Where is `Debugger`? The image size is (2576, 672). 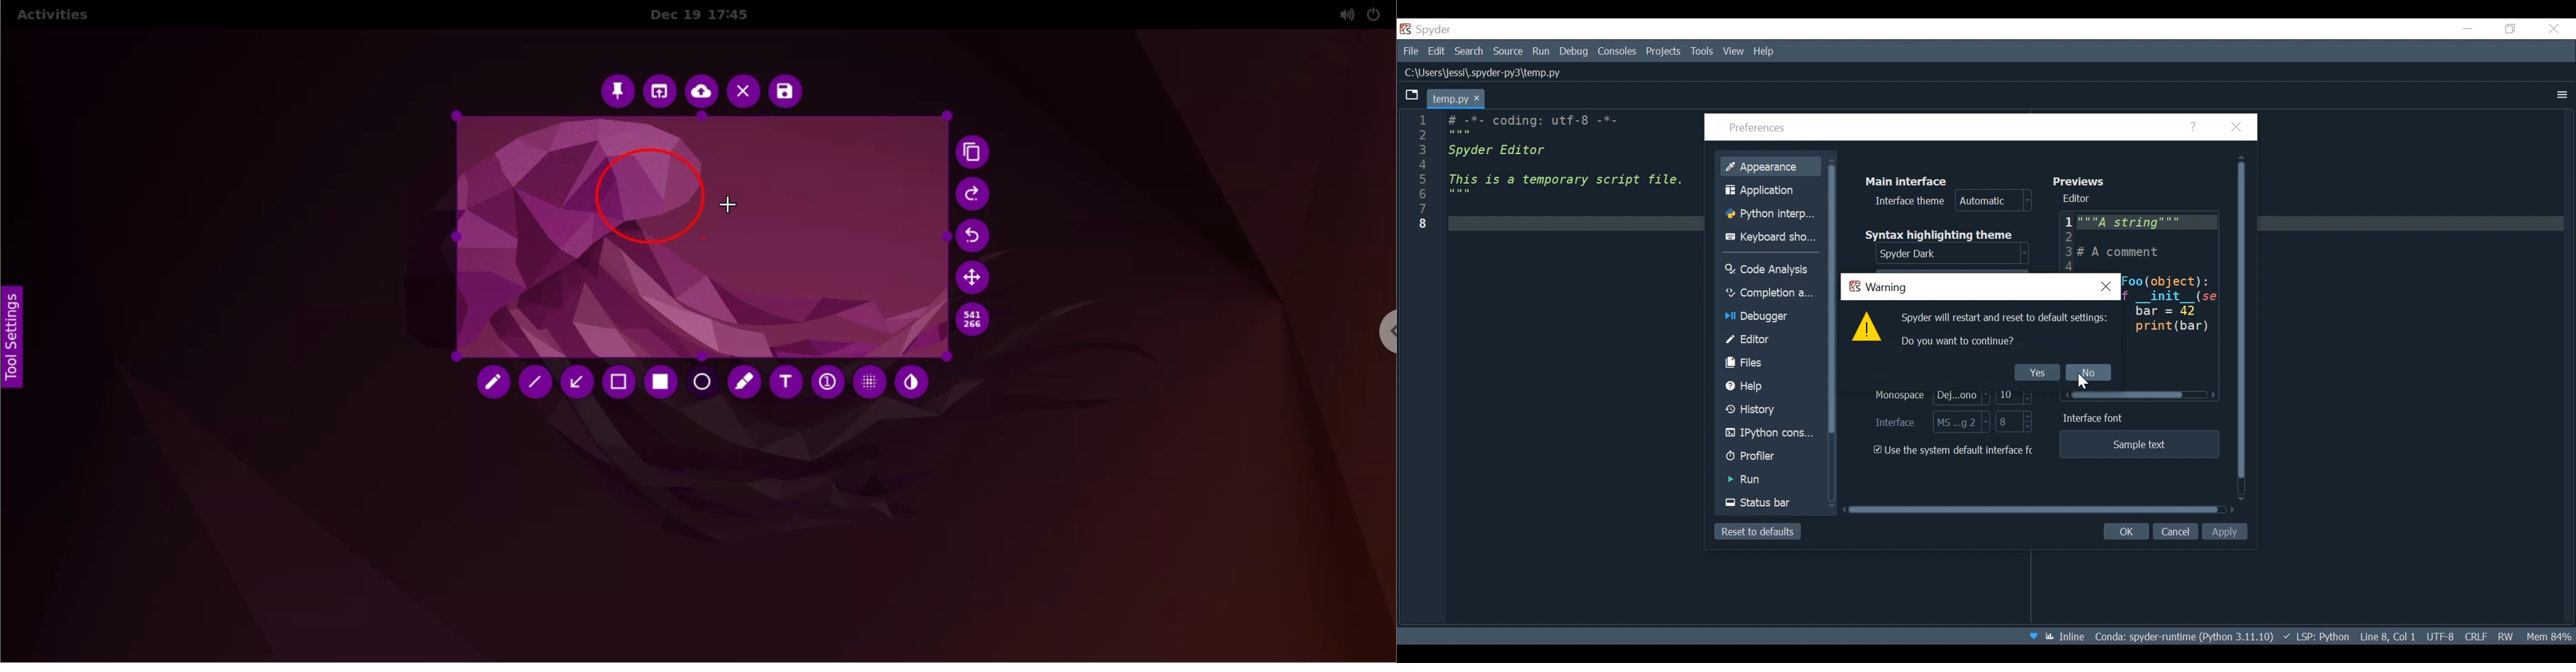
Debugger is located at coordinates (1768, 317).